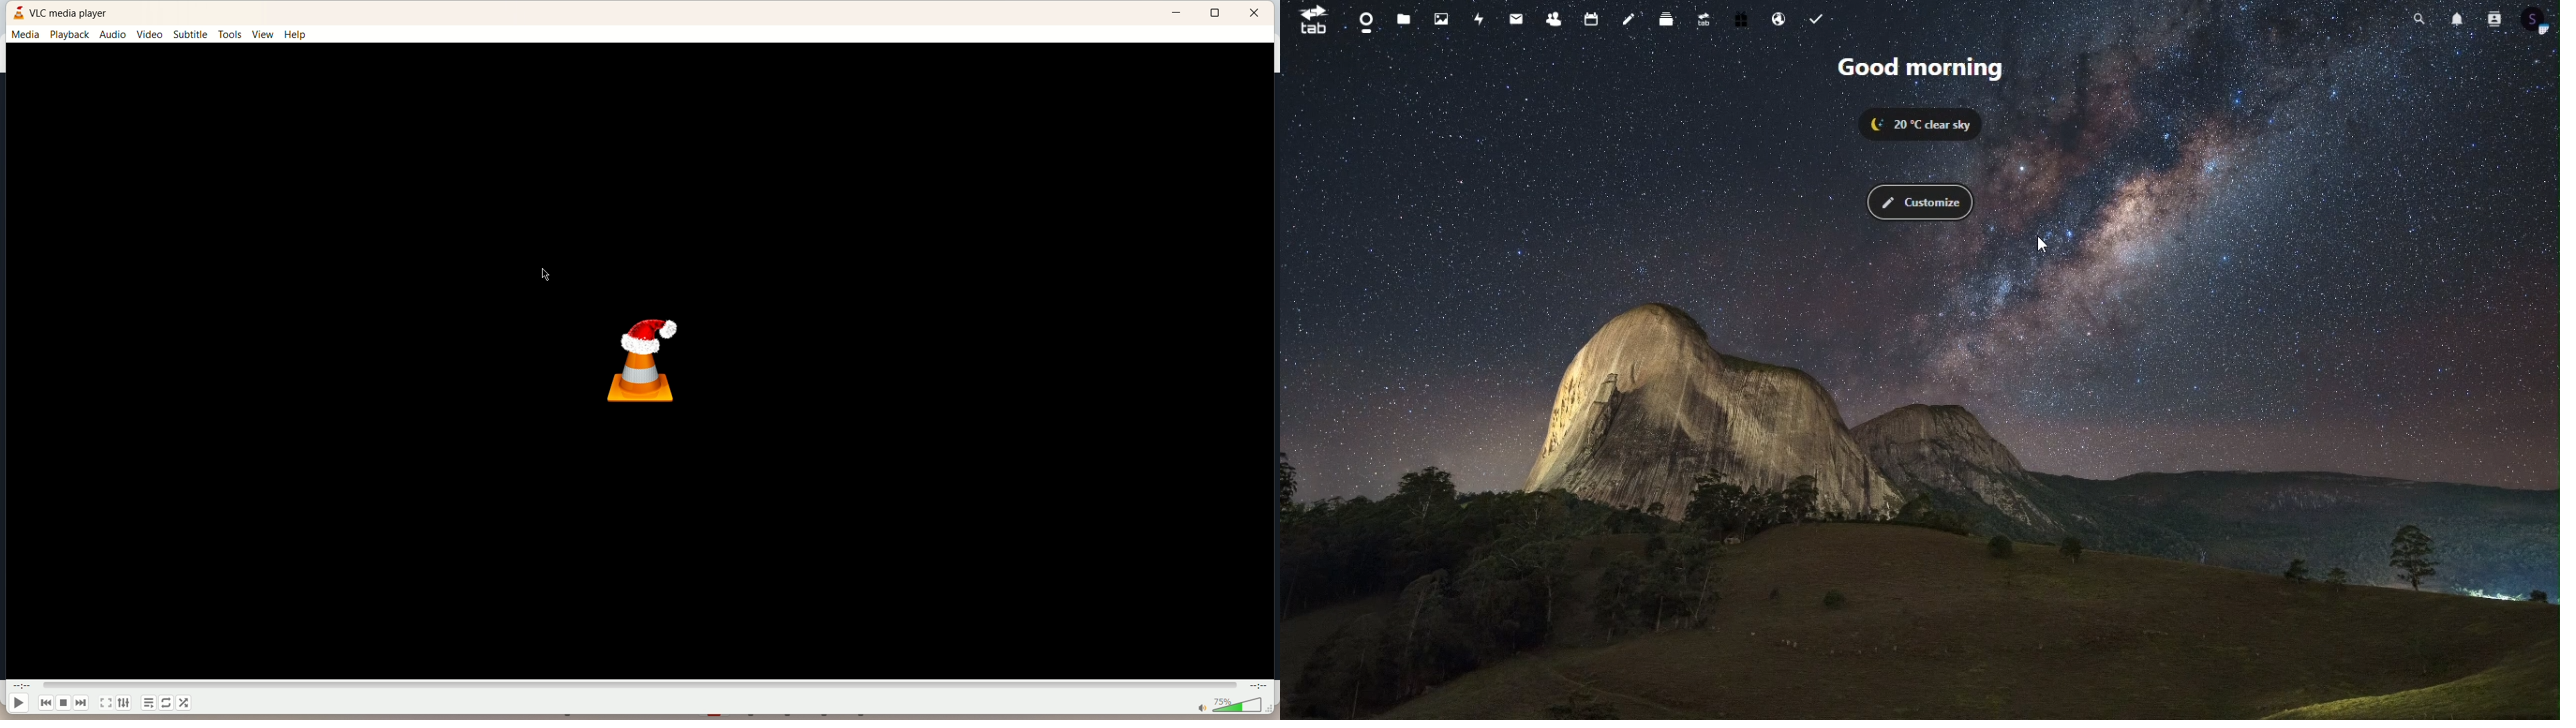  What do you see at coordinates (1919, 203) in the screenshot?
I see `Customize` at bounding box center [1919, 203].